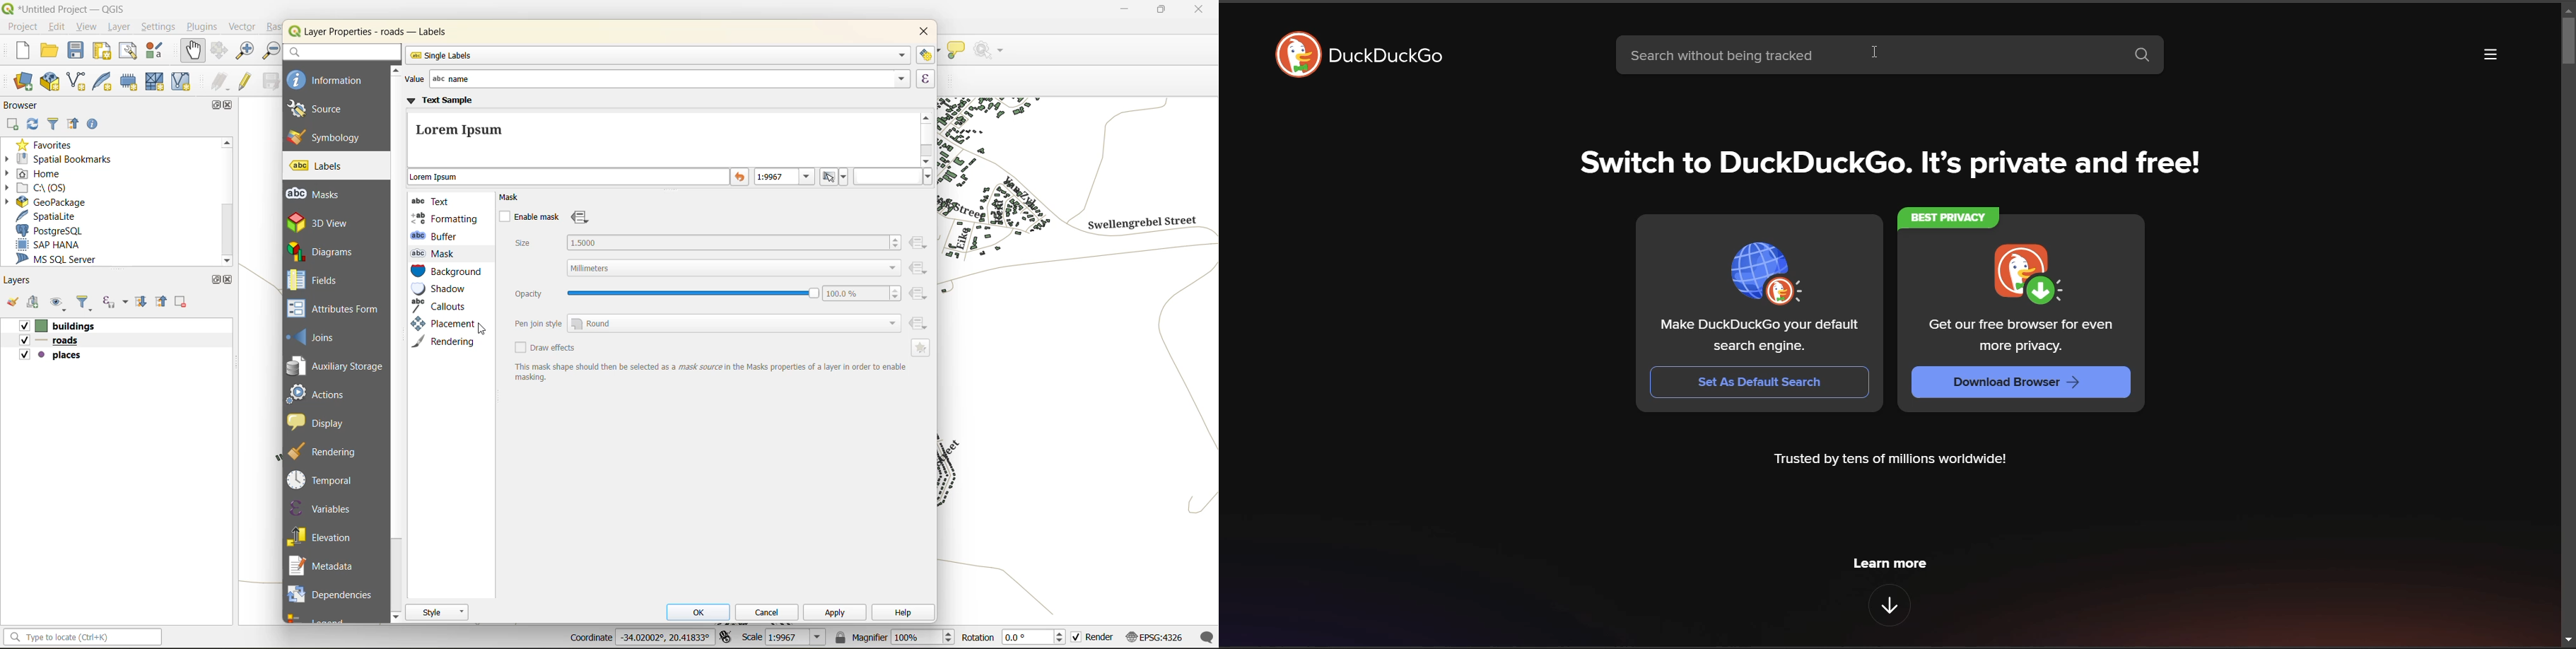 The image size is (2576, 672). What do you see at coordinates (1946, 218) in the screenshot?
I see `BEST PRIVACY` at bounding box center [1946, 218].